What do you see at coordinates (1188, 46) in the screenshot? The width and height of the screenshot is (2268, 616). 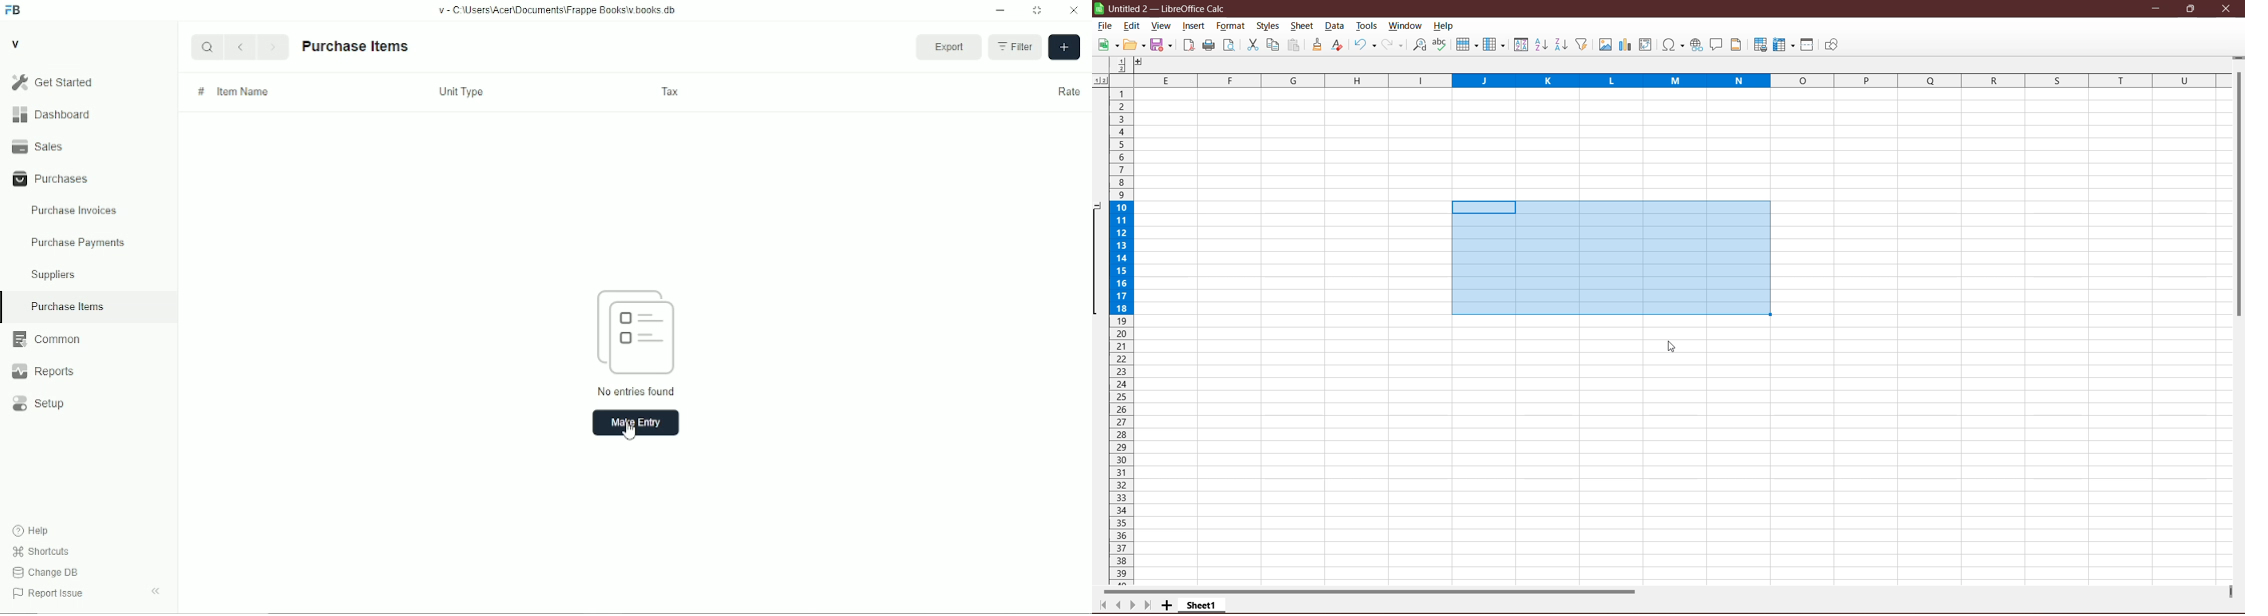 I see `Export directly as PDF` at bounding box center [1188, 46].